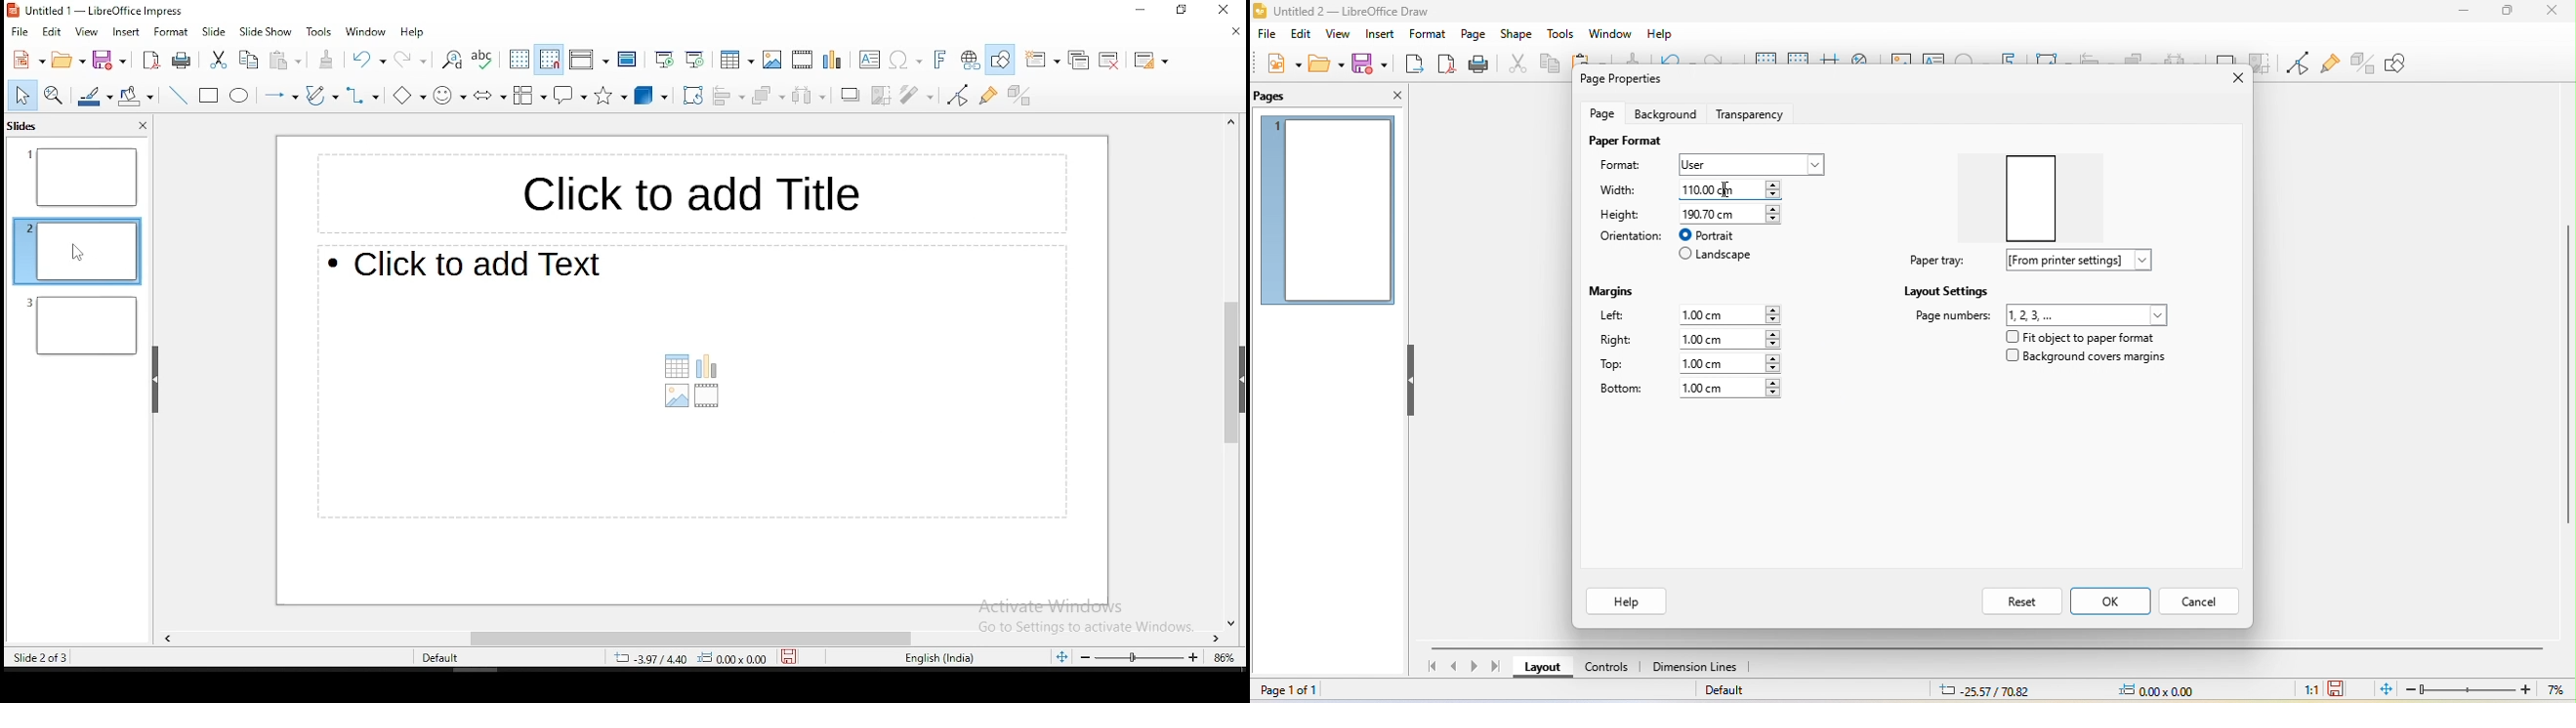  What do you see at coordinates (1078, 59) in the screenshot?
I see `duplicate slide` at bounding box center [1078, 59].